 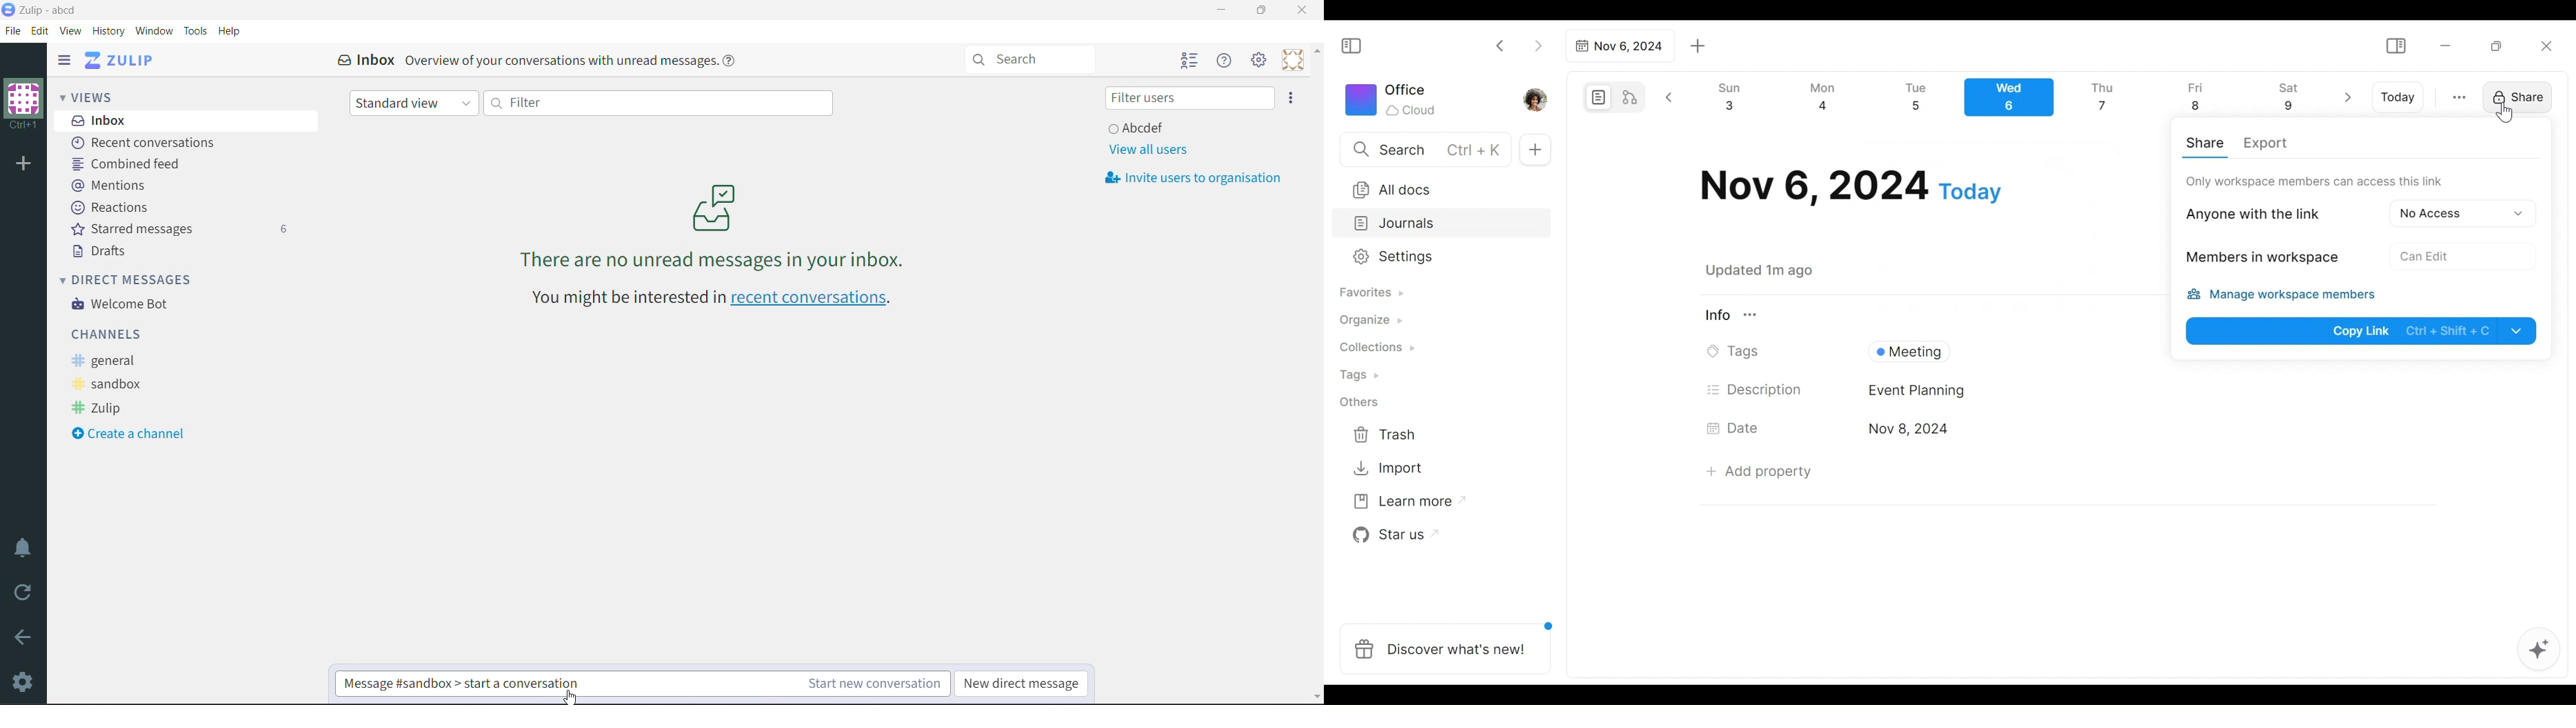 I want to click on Application Logo, so click(x=8, y=8).